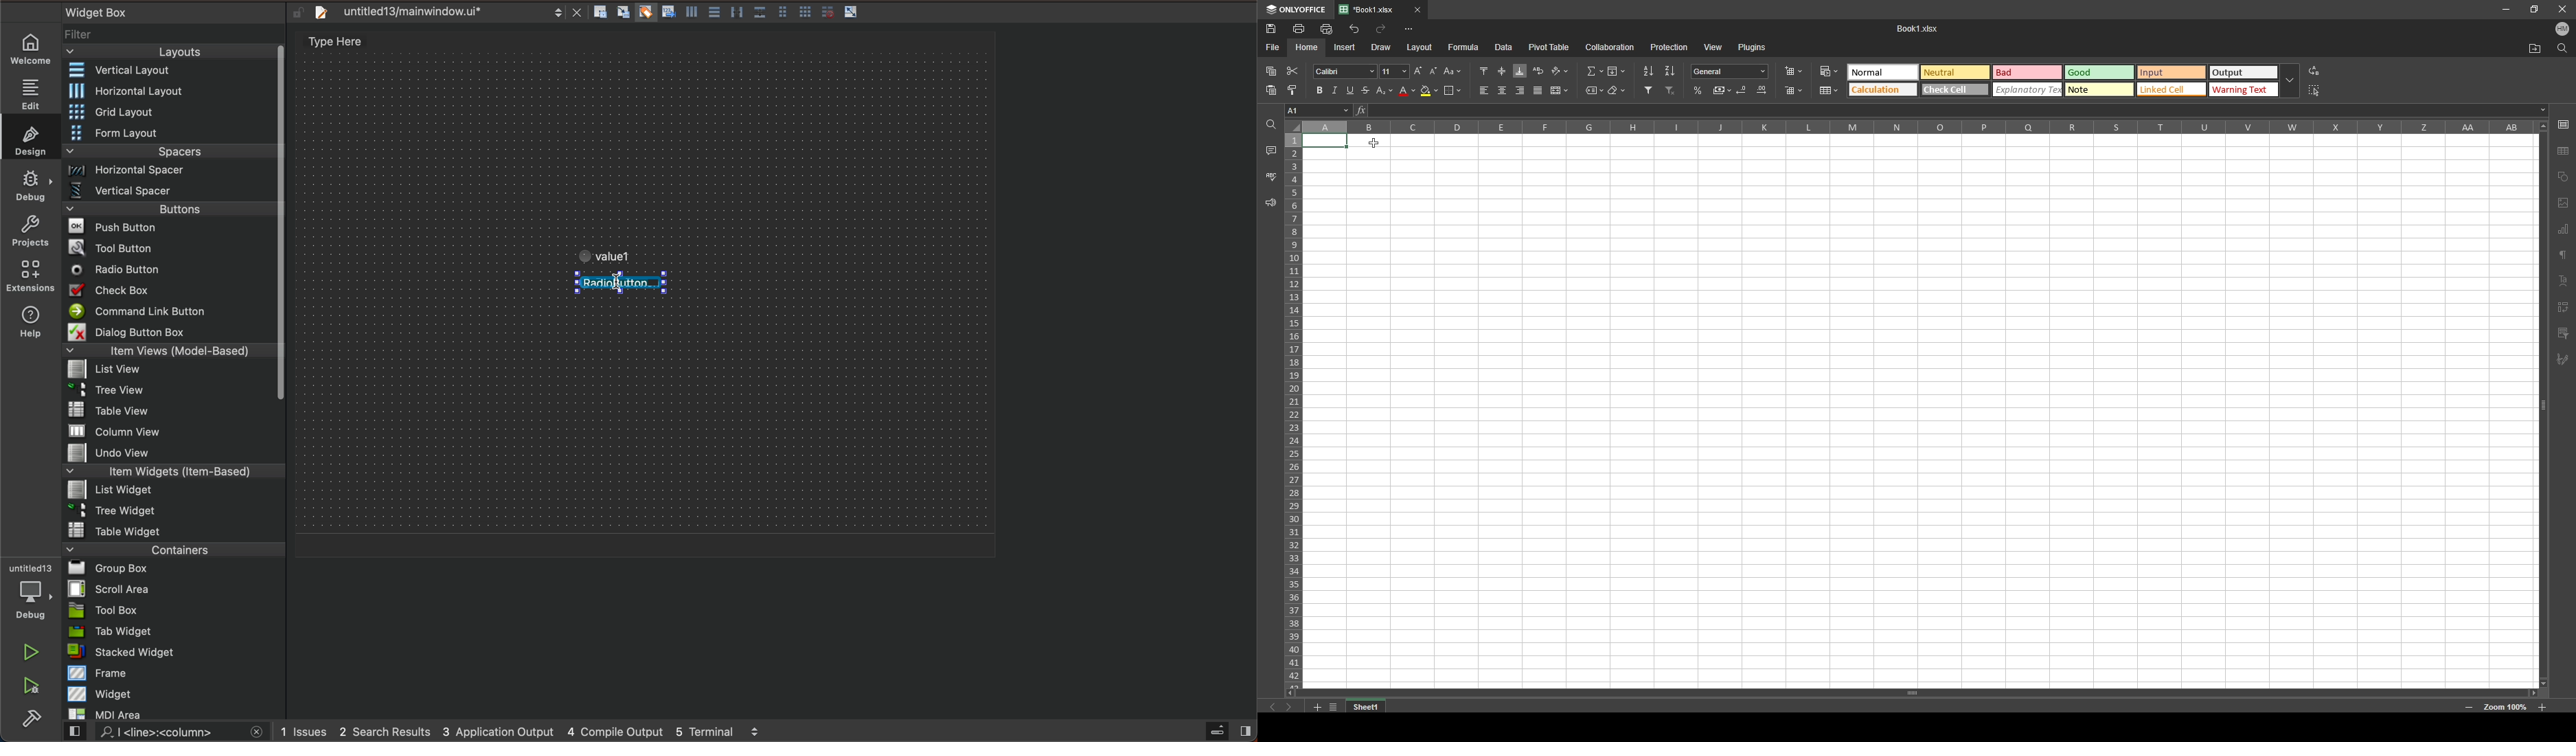 This screenshot has height=756, width=2576. I want to click on search, so click(162, 732).